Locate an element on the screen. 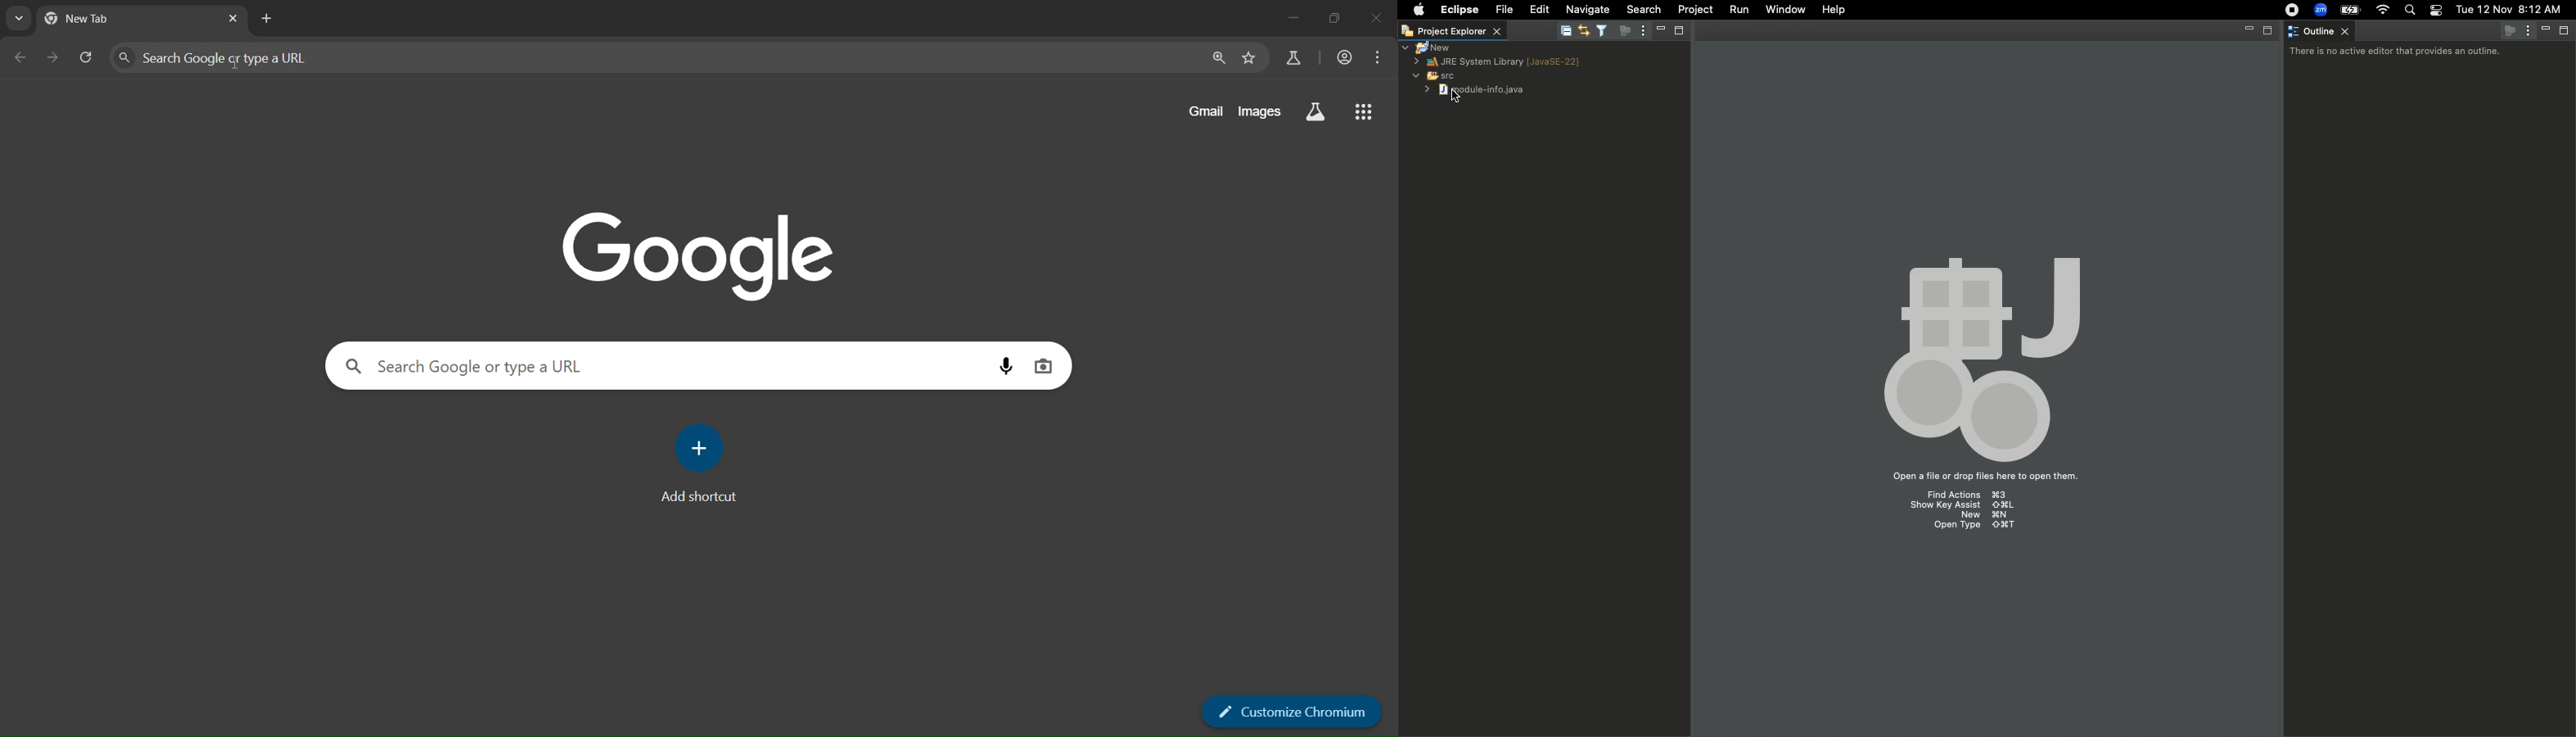 The image size is (2576, 756). Show key assist is located at coordinates (1961, 504).